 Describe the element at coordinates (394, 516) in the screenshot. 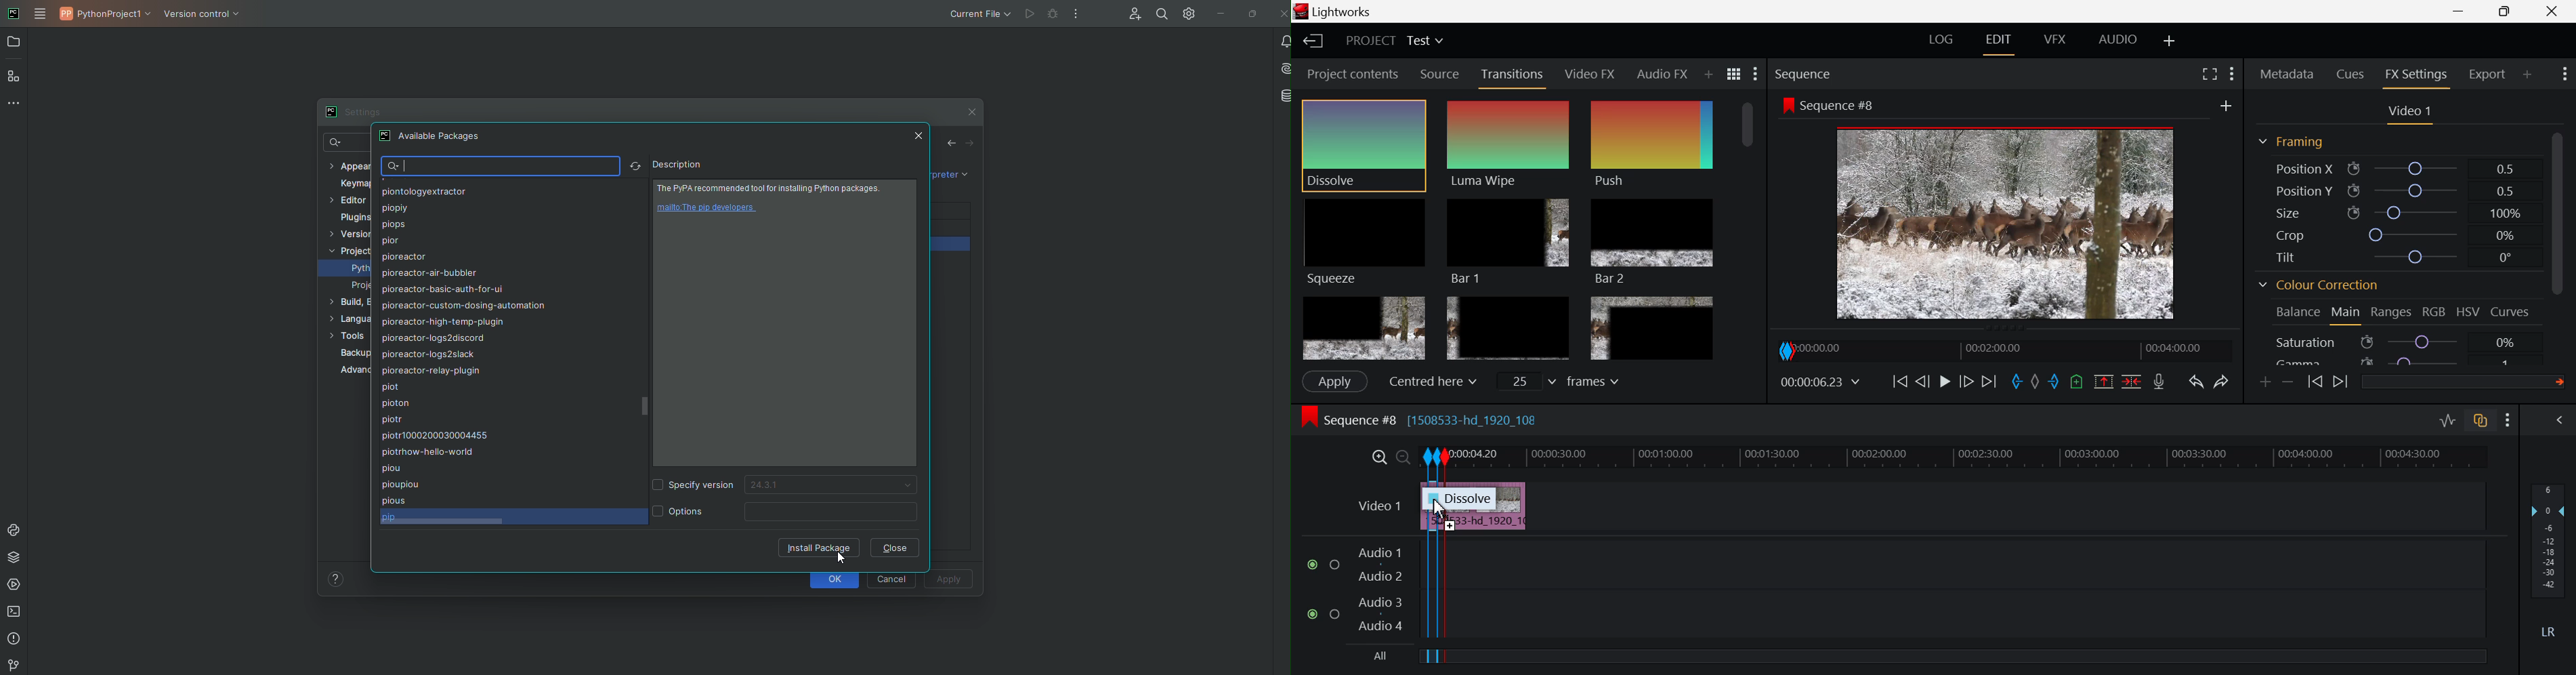

I see `Pip` at that location.